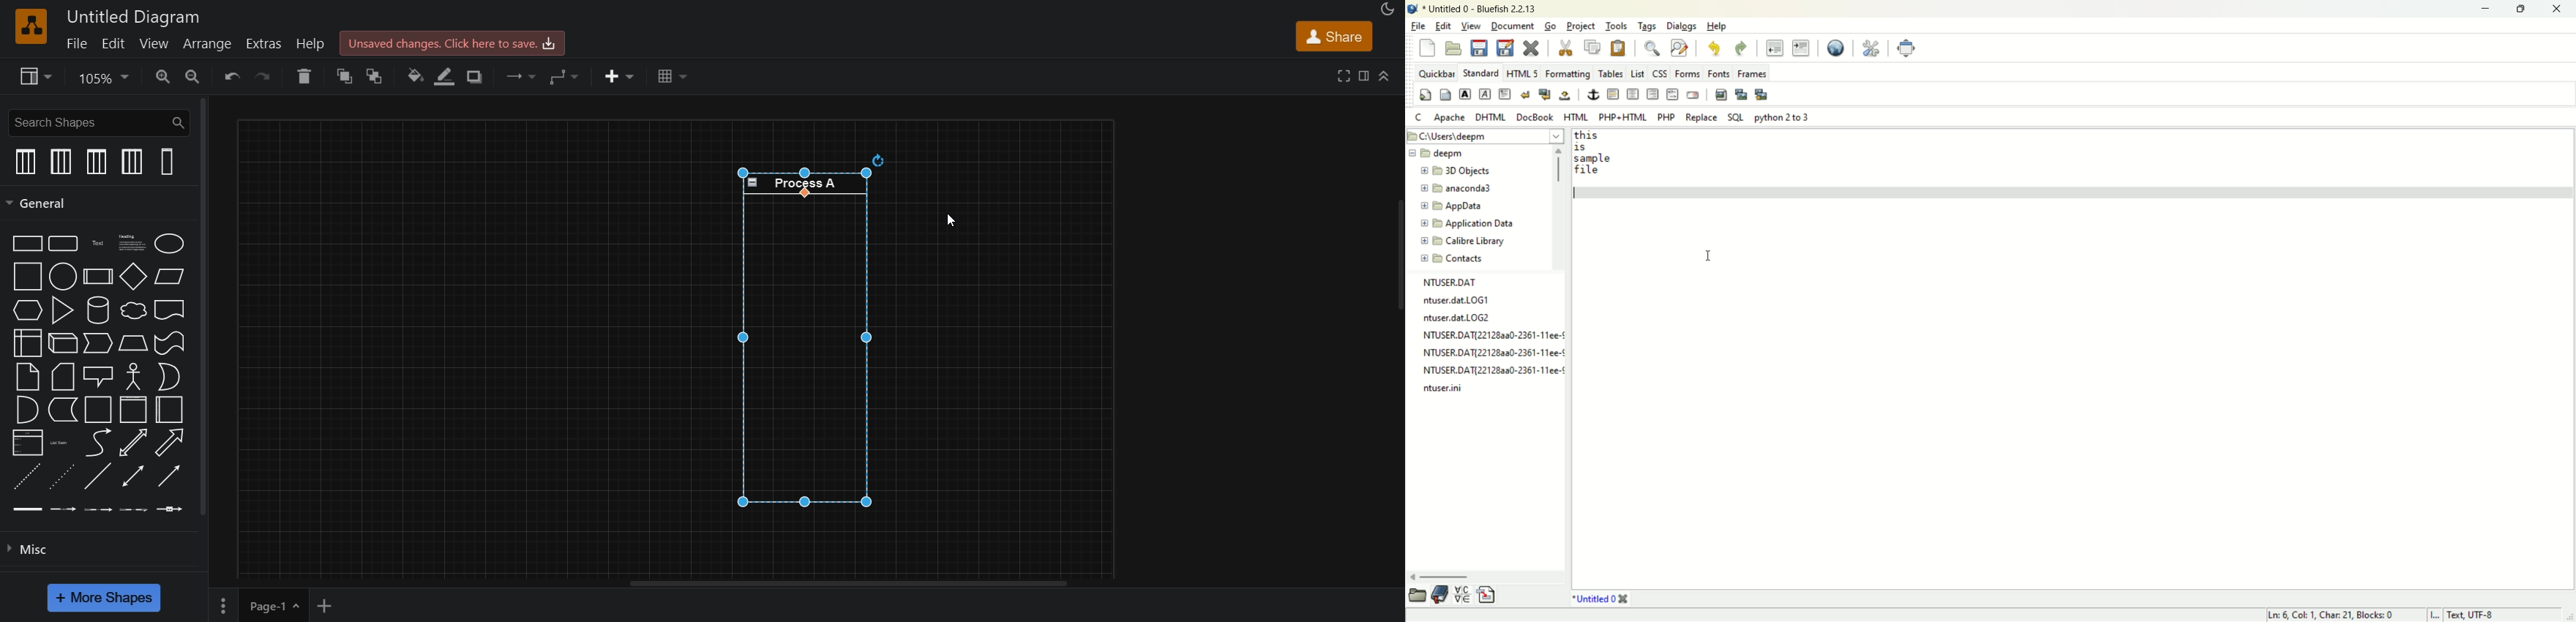  Describe the element at coordinates (1545, 93) in the screenshot. I see `break and clear` at that location.